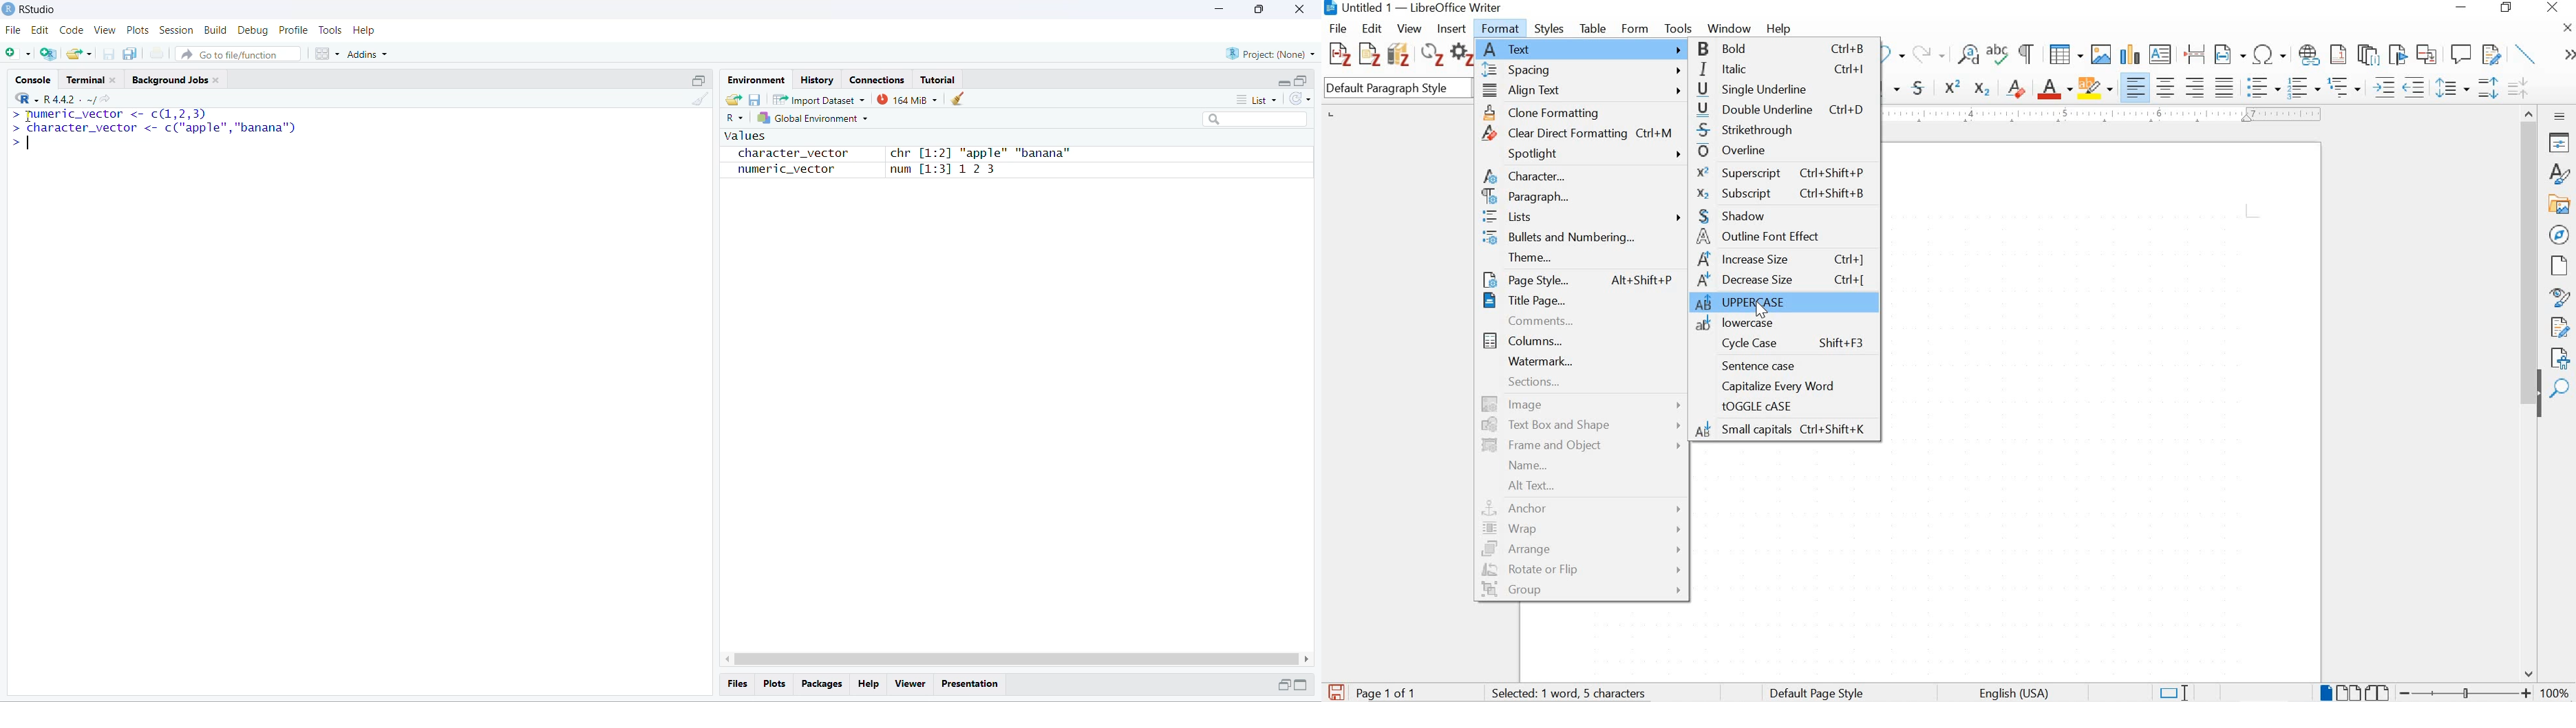 The height and width of the screenshot is (728, 2576). I want to click on clone formatting, so click(1583, 112).